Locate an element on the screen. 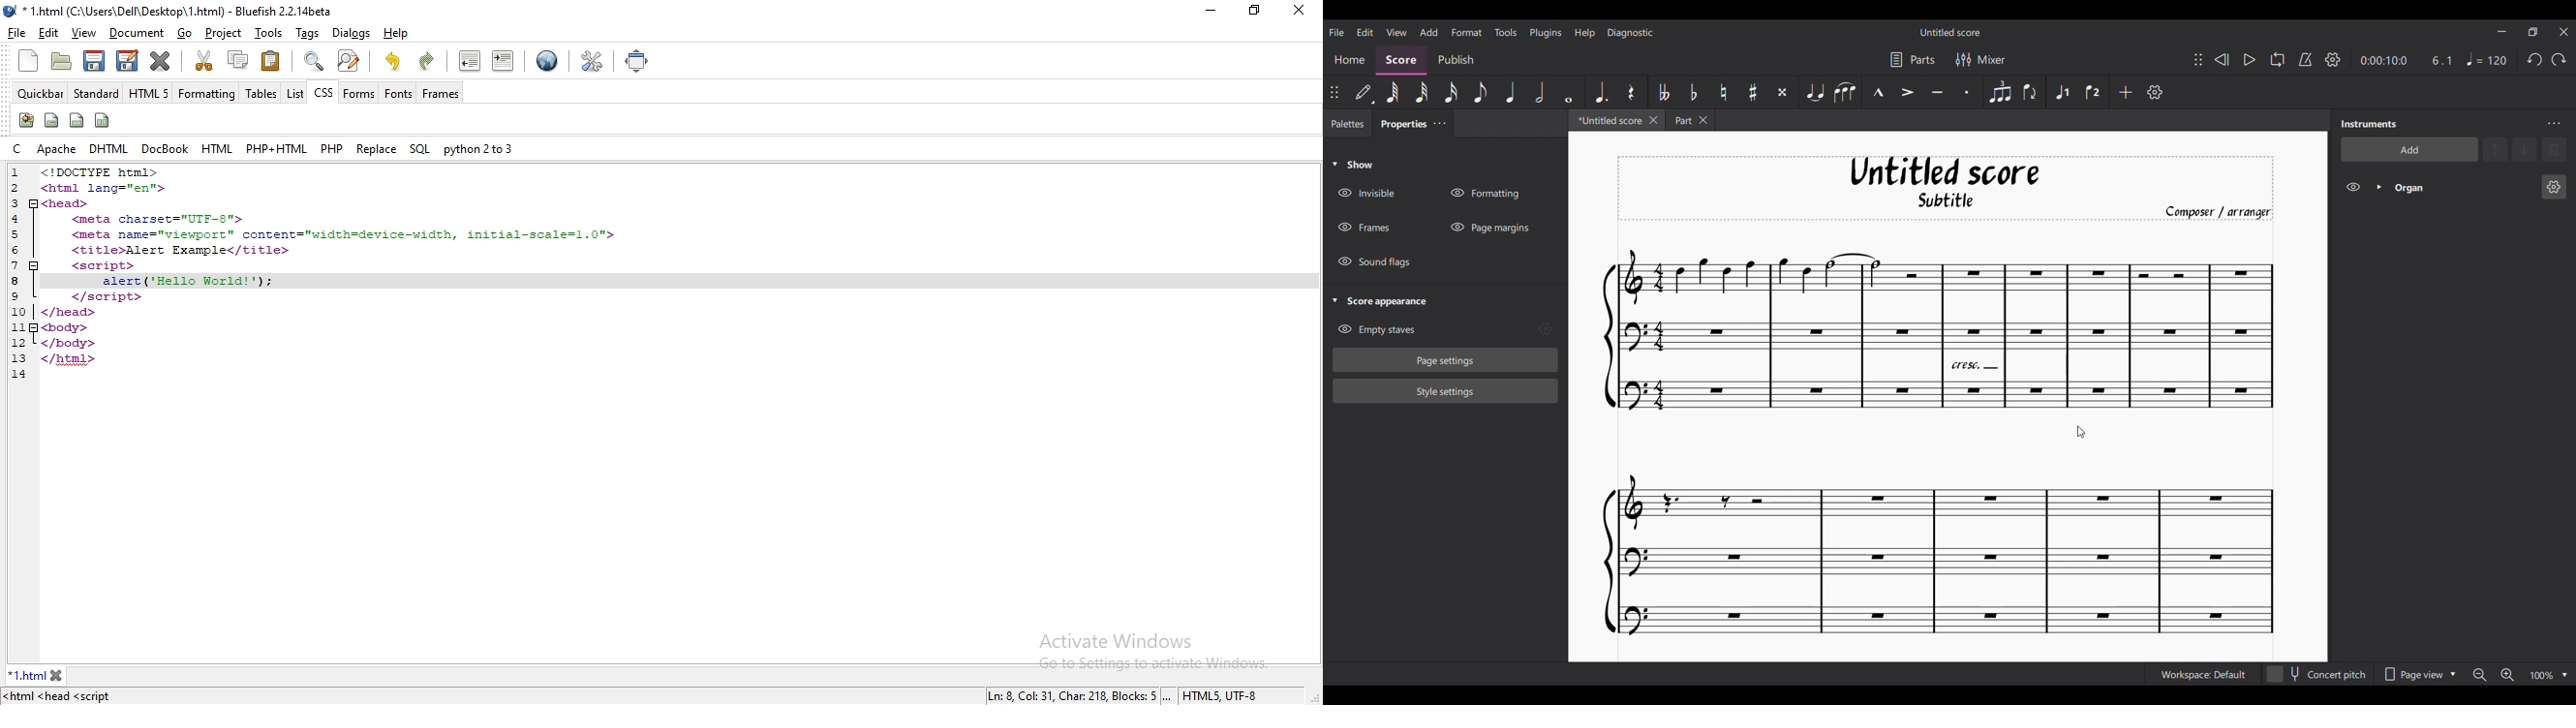 This screenshot has width=2576, height=728. Close current tab is located at coordinates (1653, 119).